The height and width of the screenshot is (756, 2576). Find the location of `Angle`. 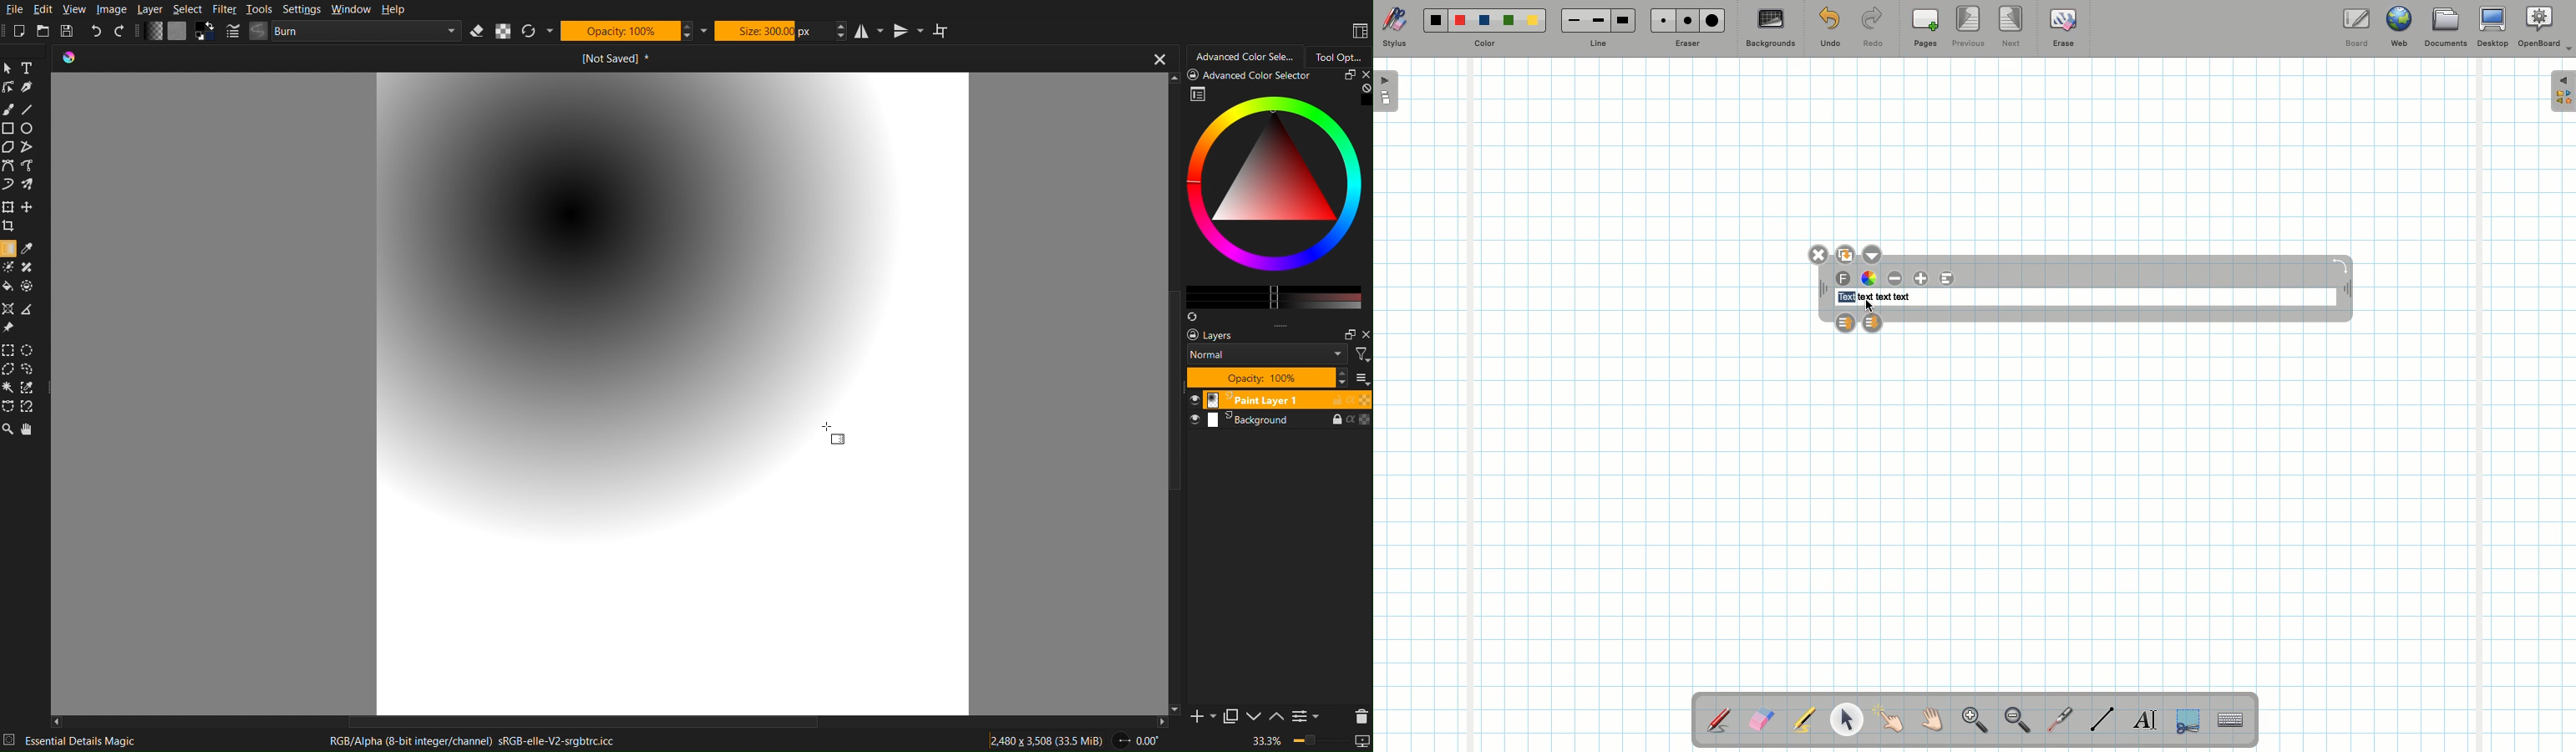

Angle is located at coordinates (1137, 741).